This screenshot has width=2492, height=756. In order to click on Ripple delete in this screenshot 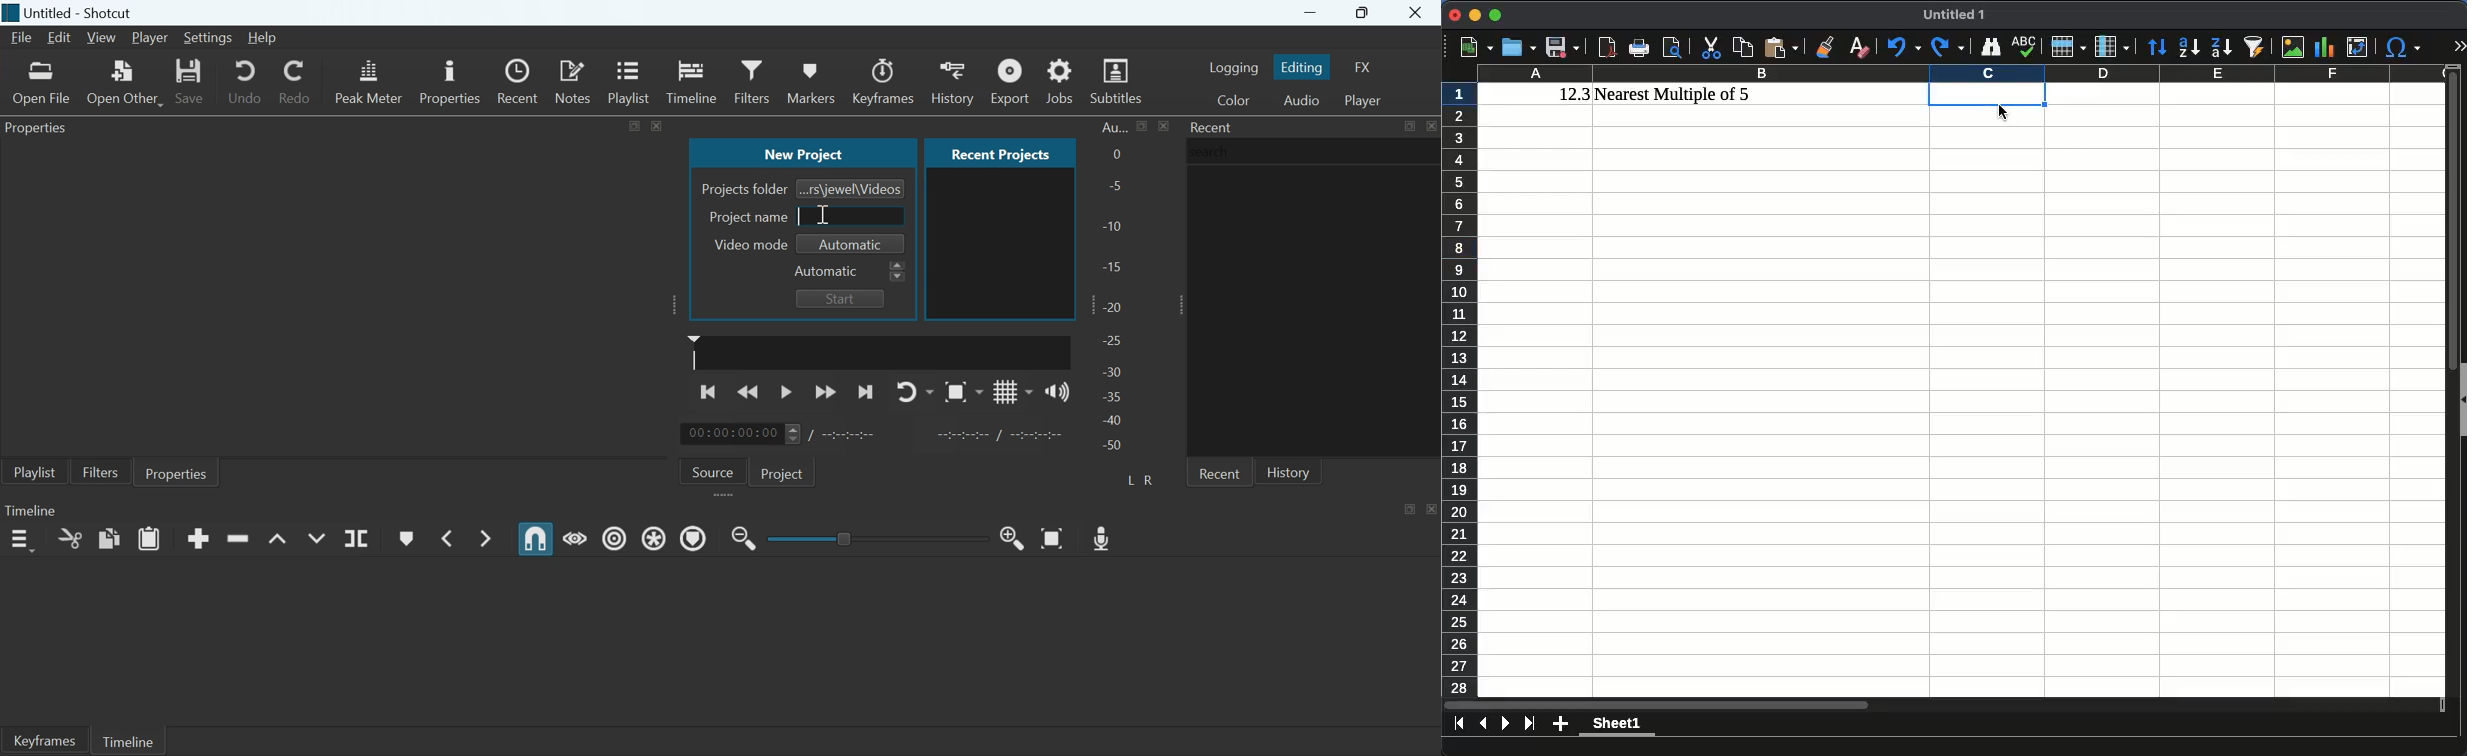, I will do `click(237, 537)`.